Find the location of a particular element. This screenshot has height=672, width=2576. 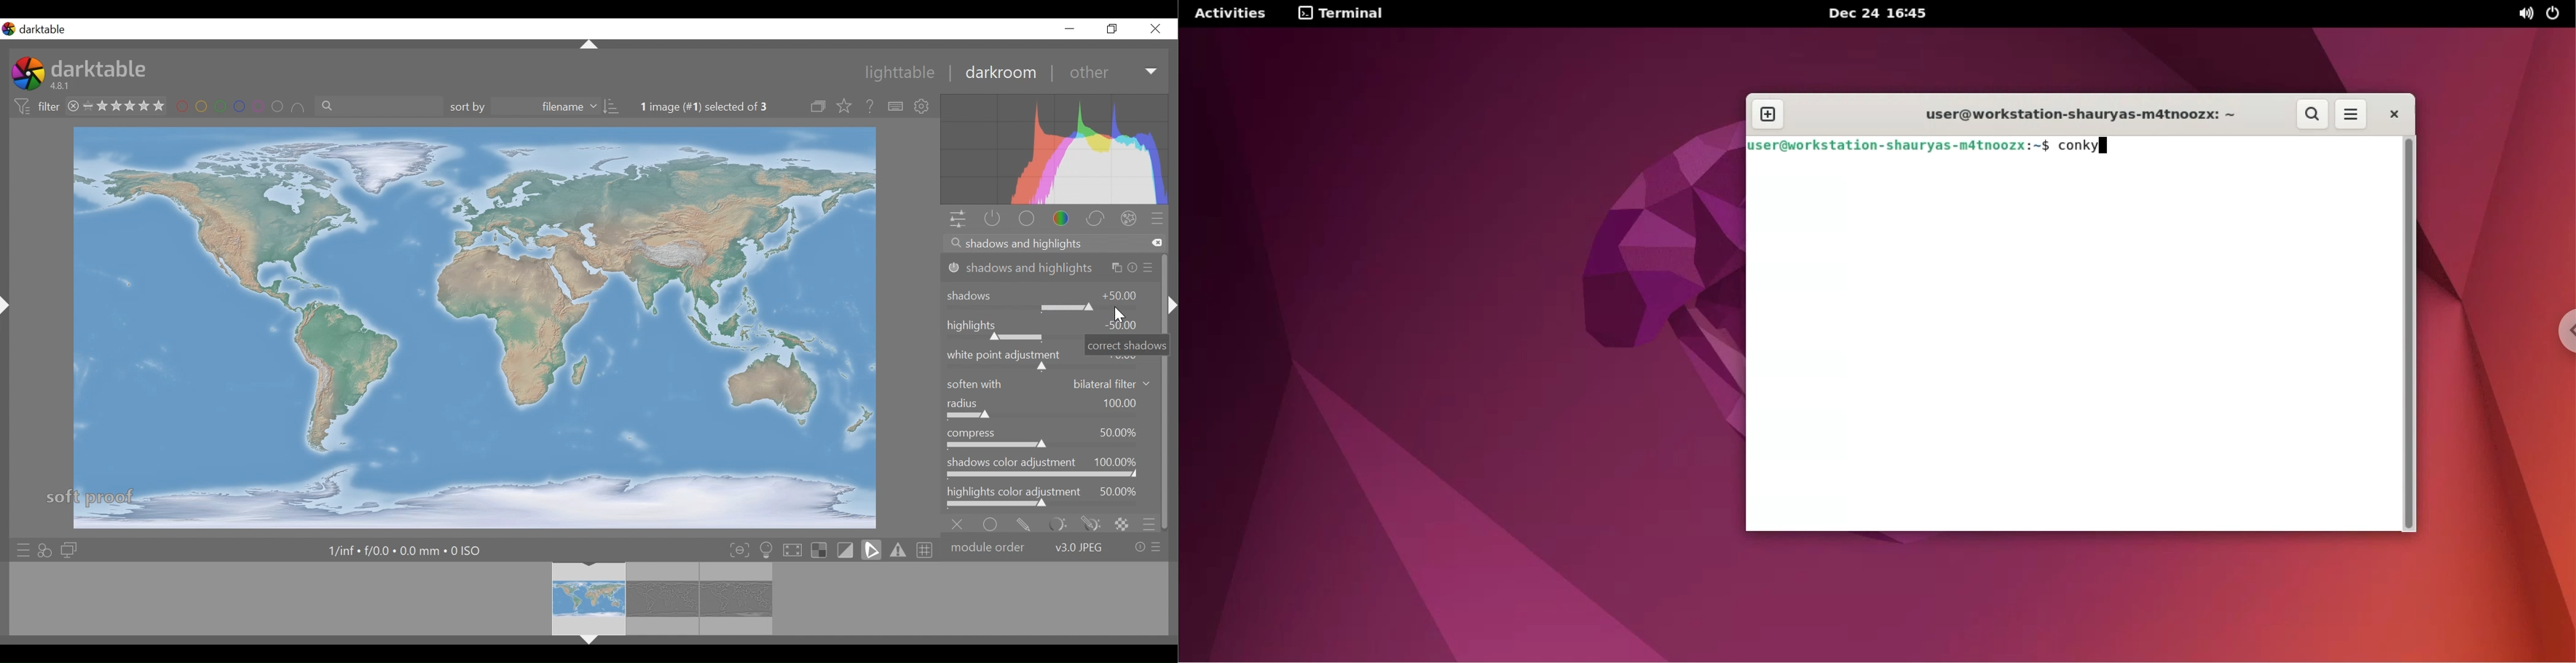

display a second darkroom image is located at coordinates (68, 549).